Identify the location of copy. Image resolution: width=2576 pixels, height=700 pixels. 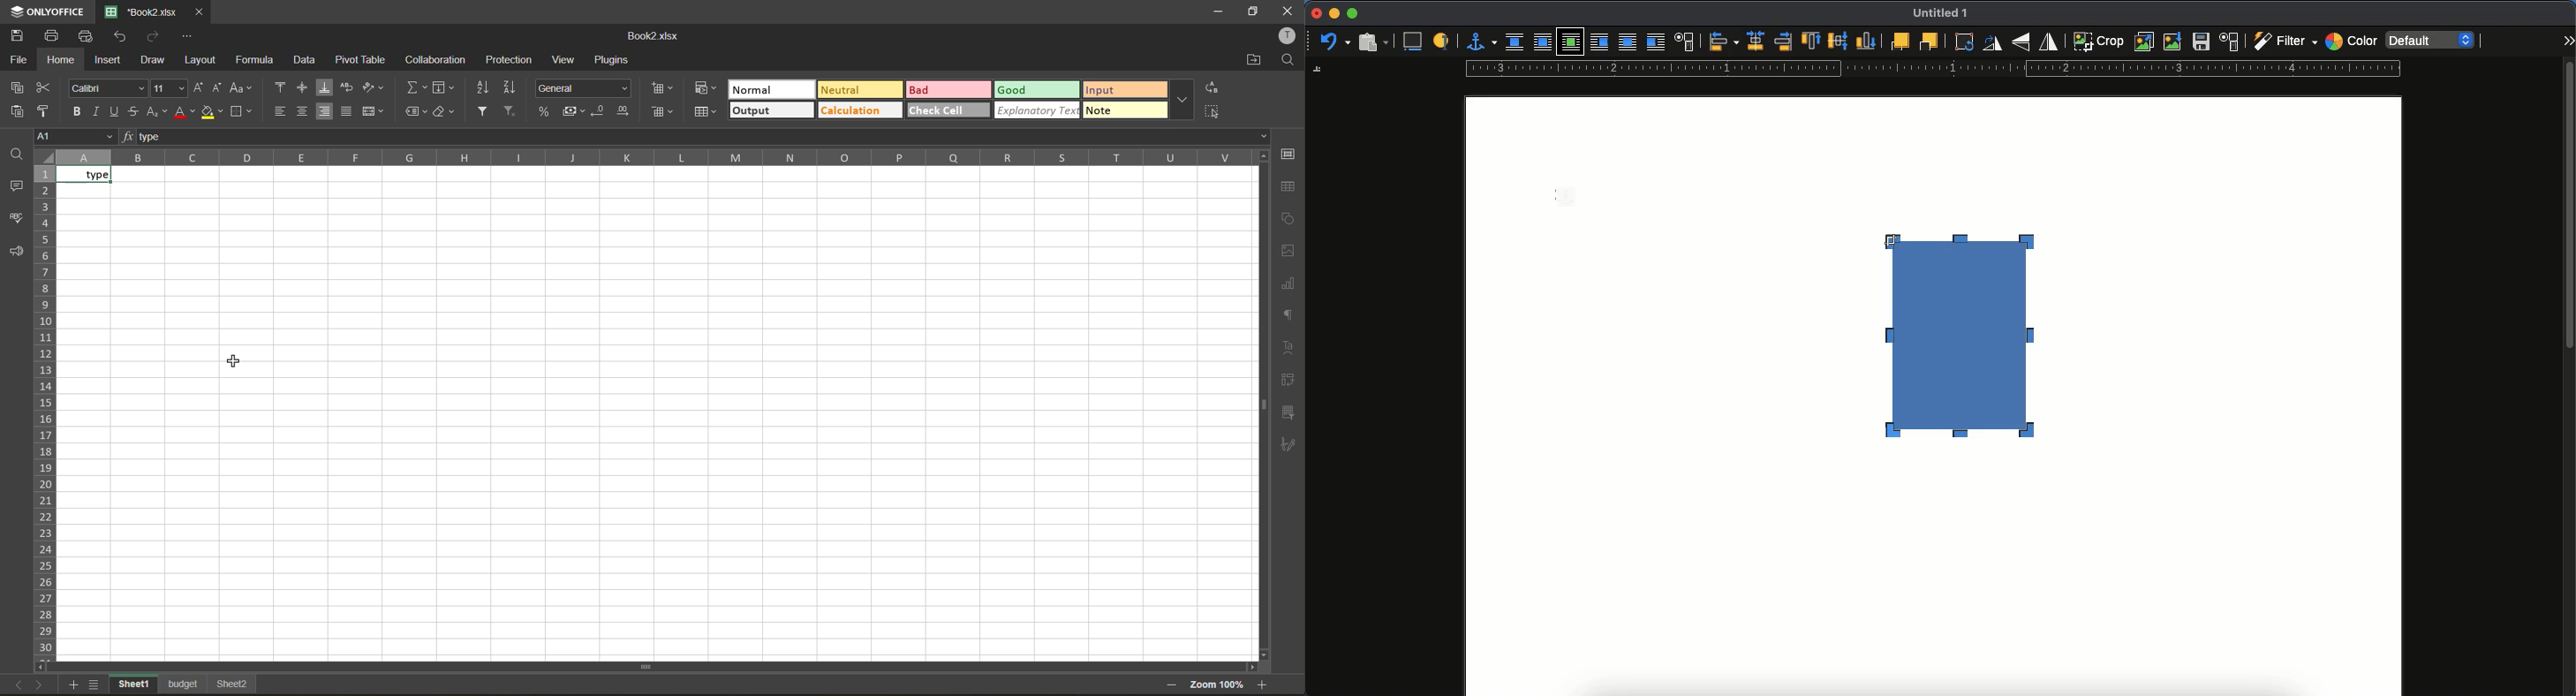
(20, 88).